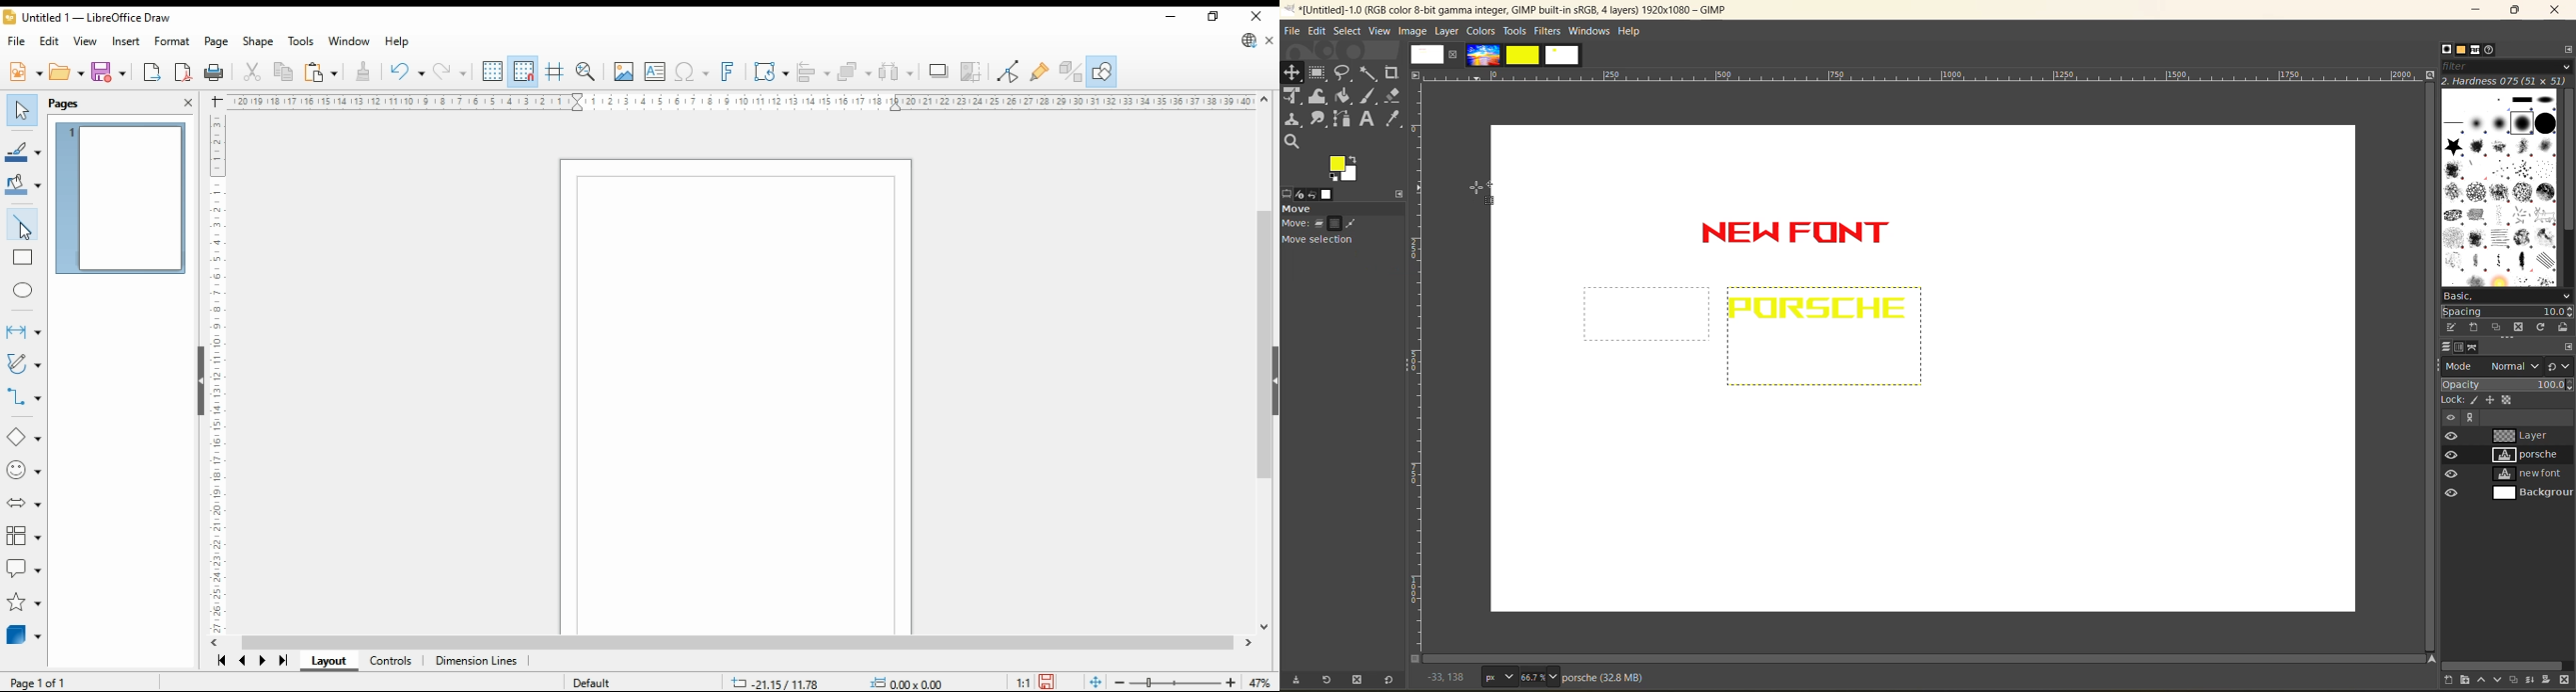 The width and height of the screenshot is (2576, 700). Describe the element at coordinates (1342, 118) in the screenshot. I see `path tool` at that location.